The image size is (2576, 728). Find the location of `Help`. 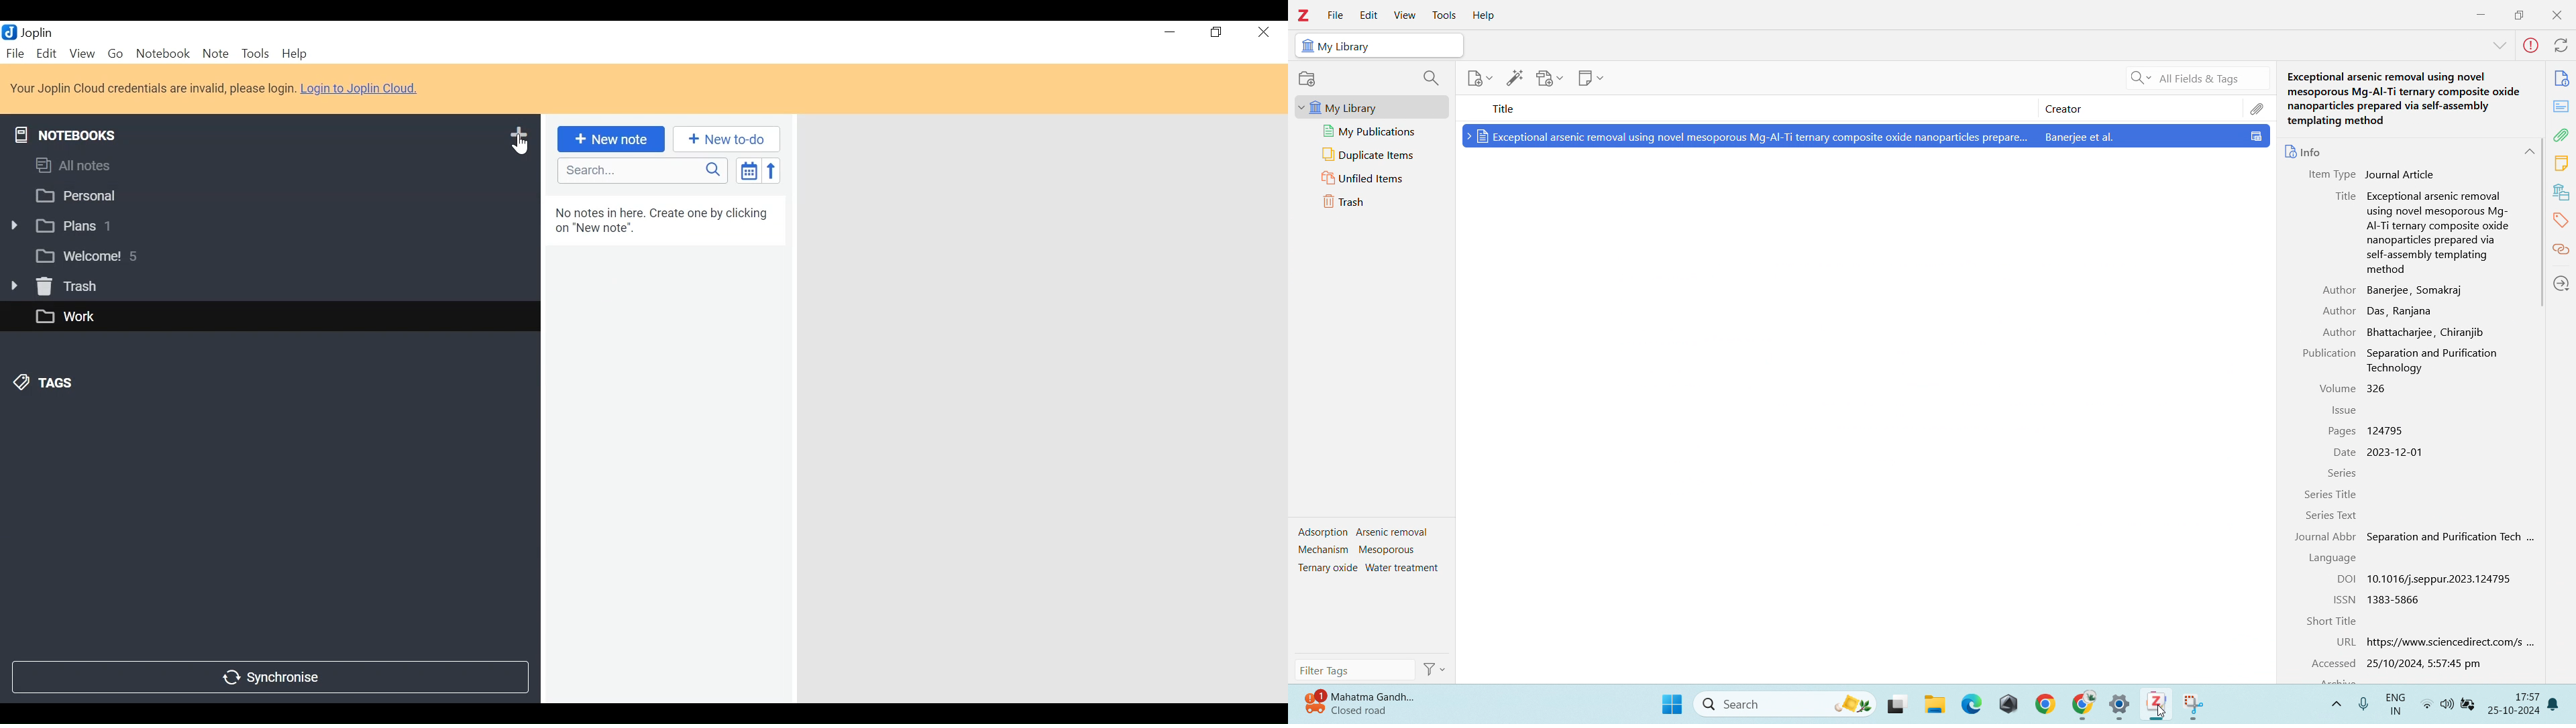

Help is located at coordinates (292, 53).